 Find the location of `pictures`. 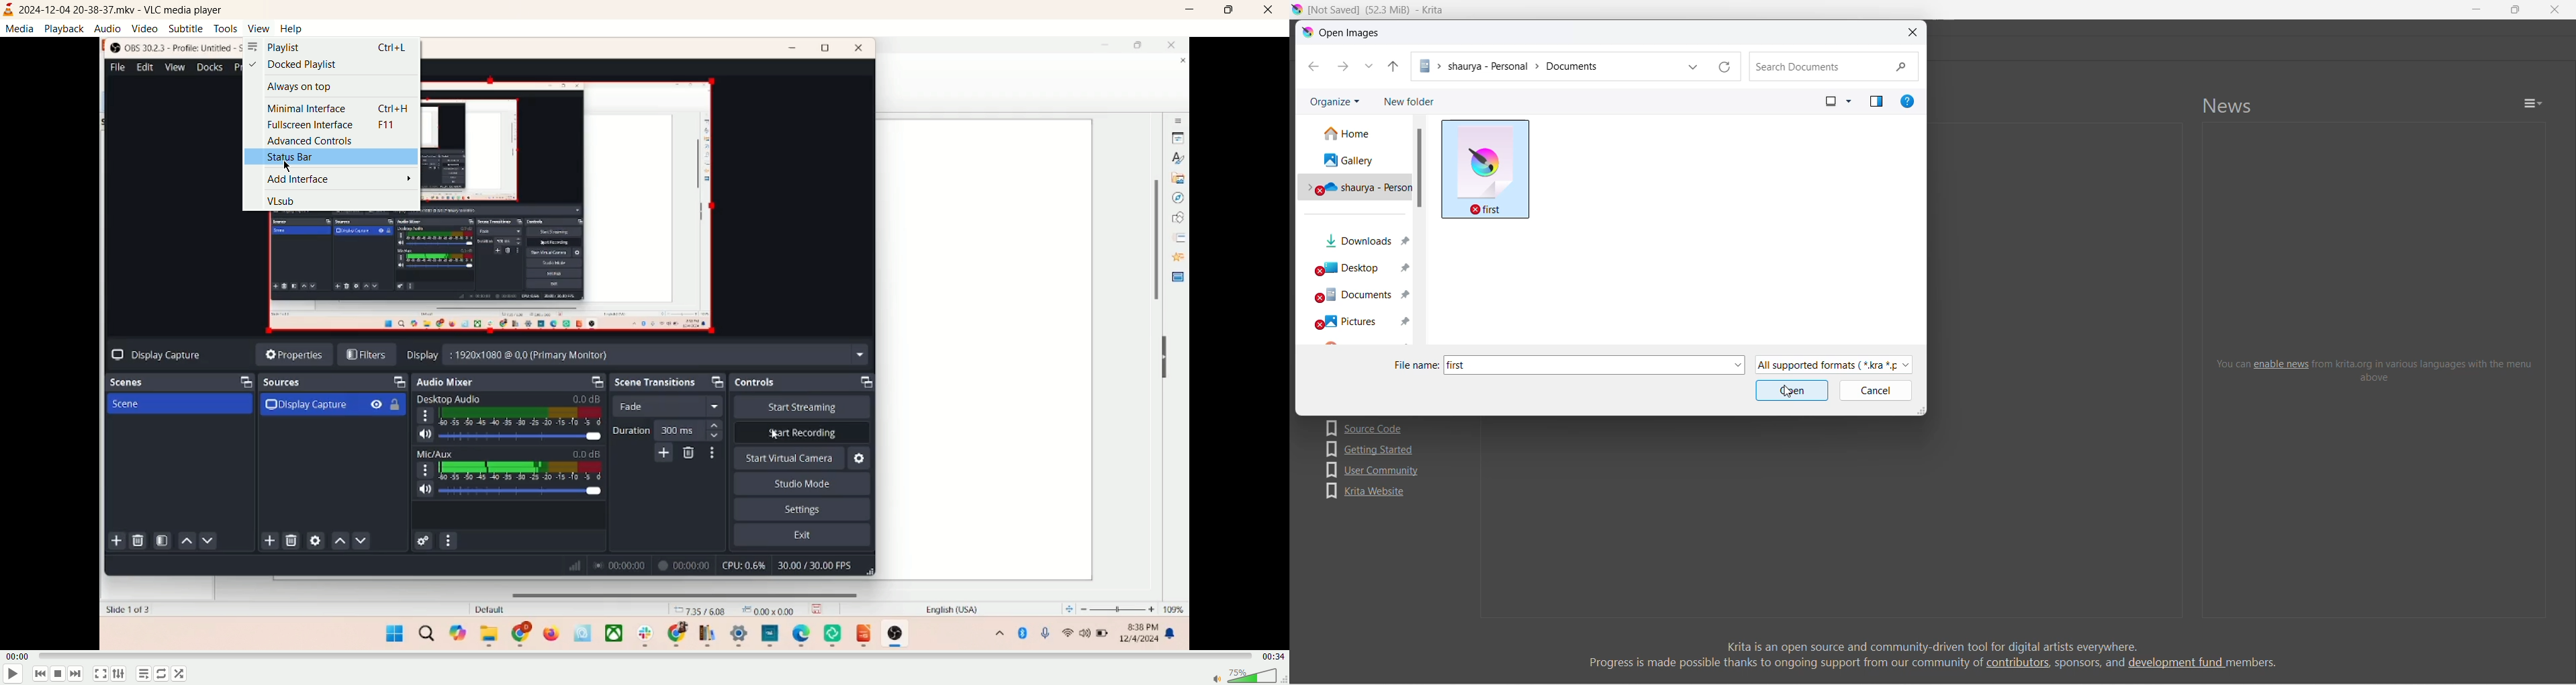

pictures is located at coordinates (1358, 321).